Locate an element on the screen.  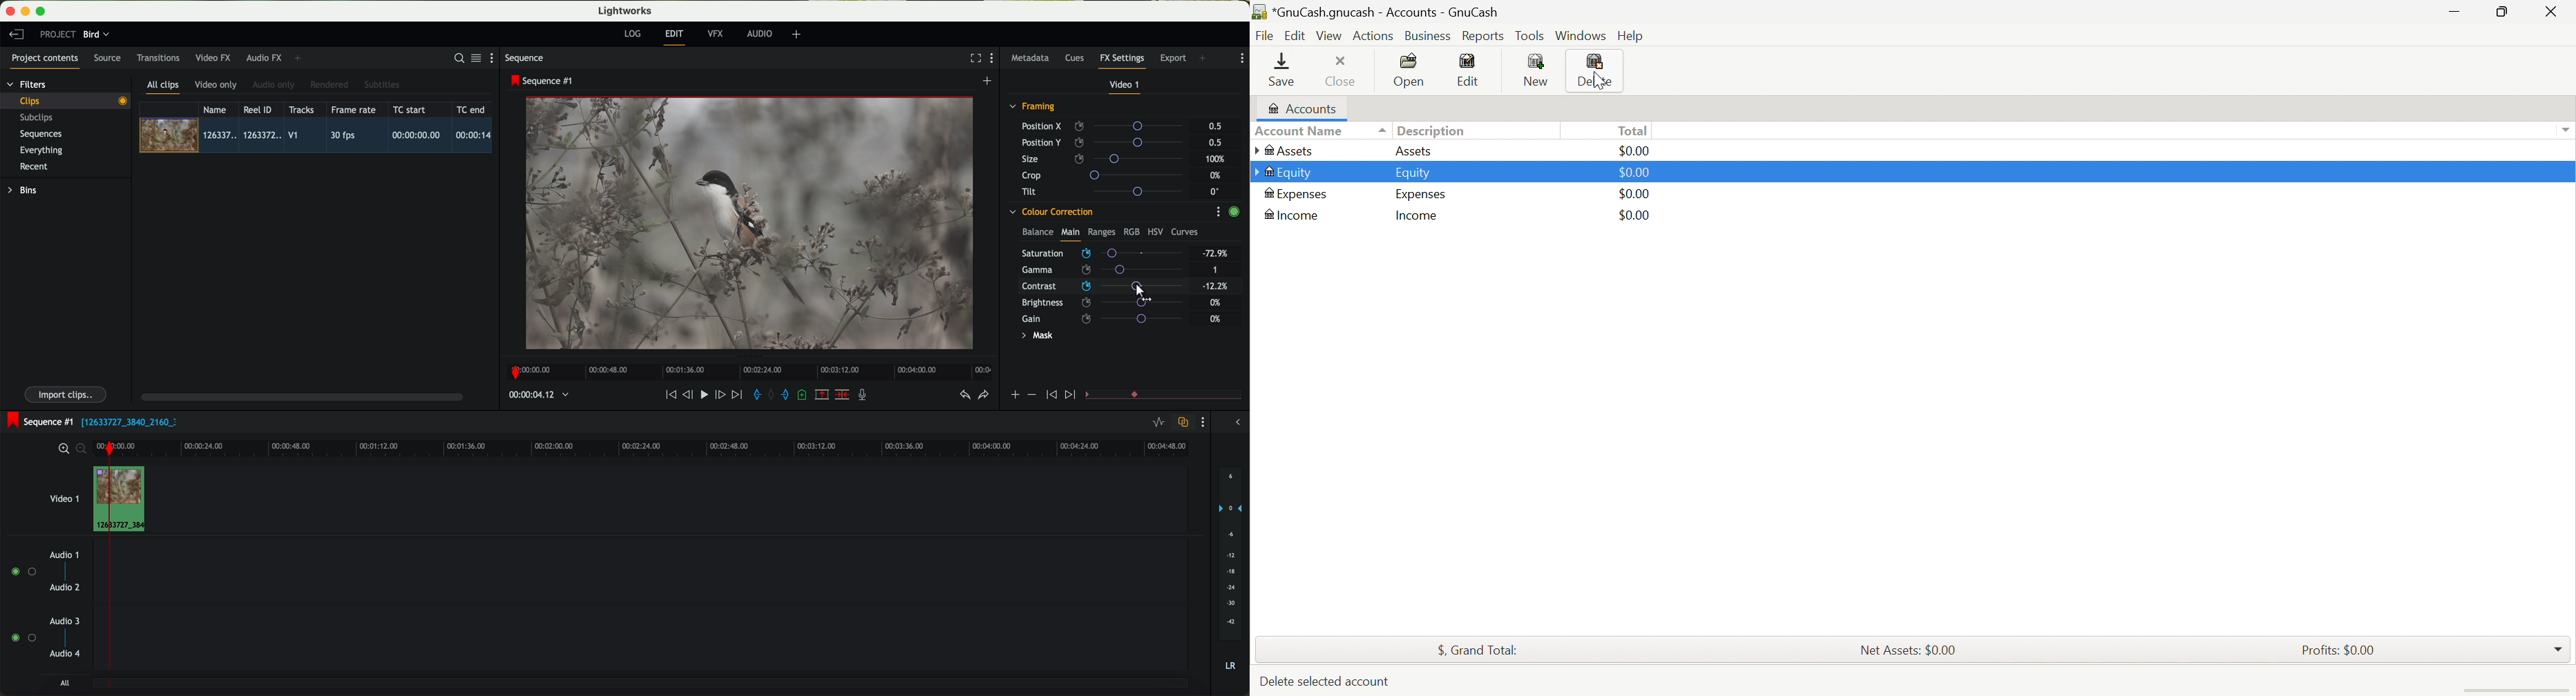
0% is located at coordinates (1216, 319).